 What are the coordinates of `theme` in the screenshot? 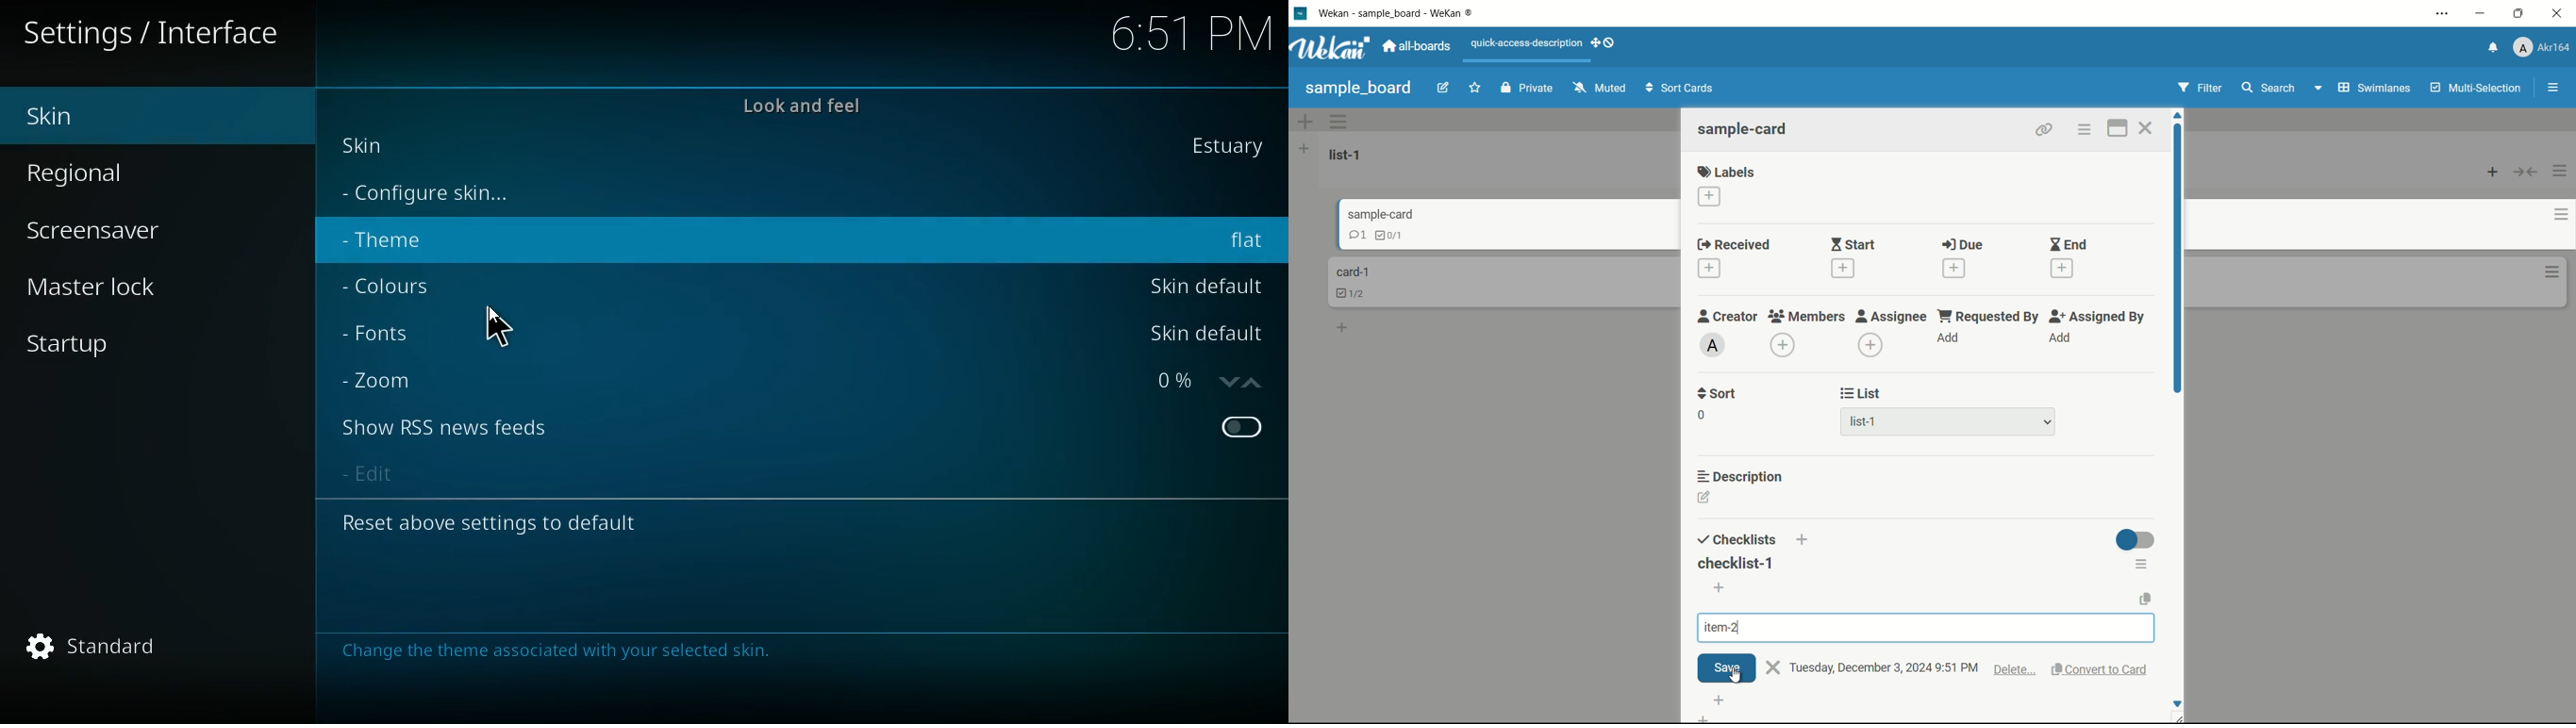 It's located at (397, 243).